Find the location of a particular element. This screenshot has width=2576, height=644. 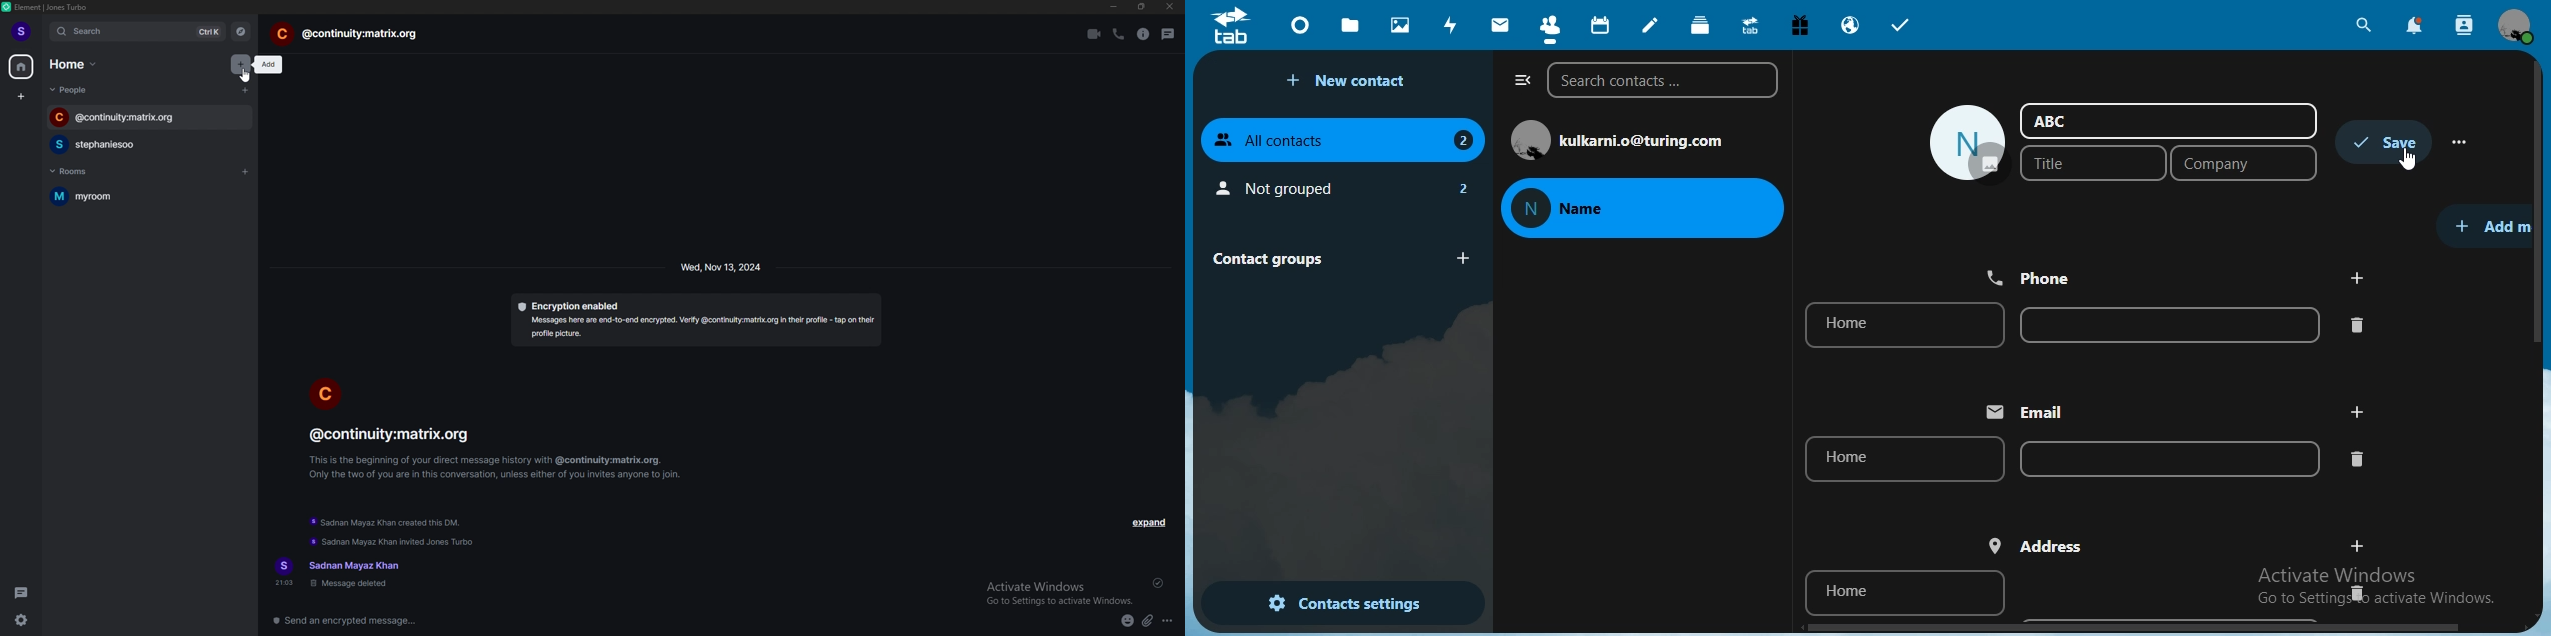

start chat is located at coordinates (245, 90).